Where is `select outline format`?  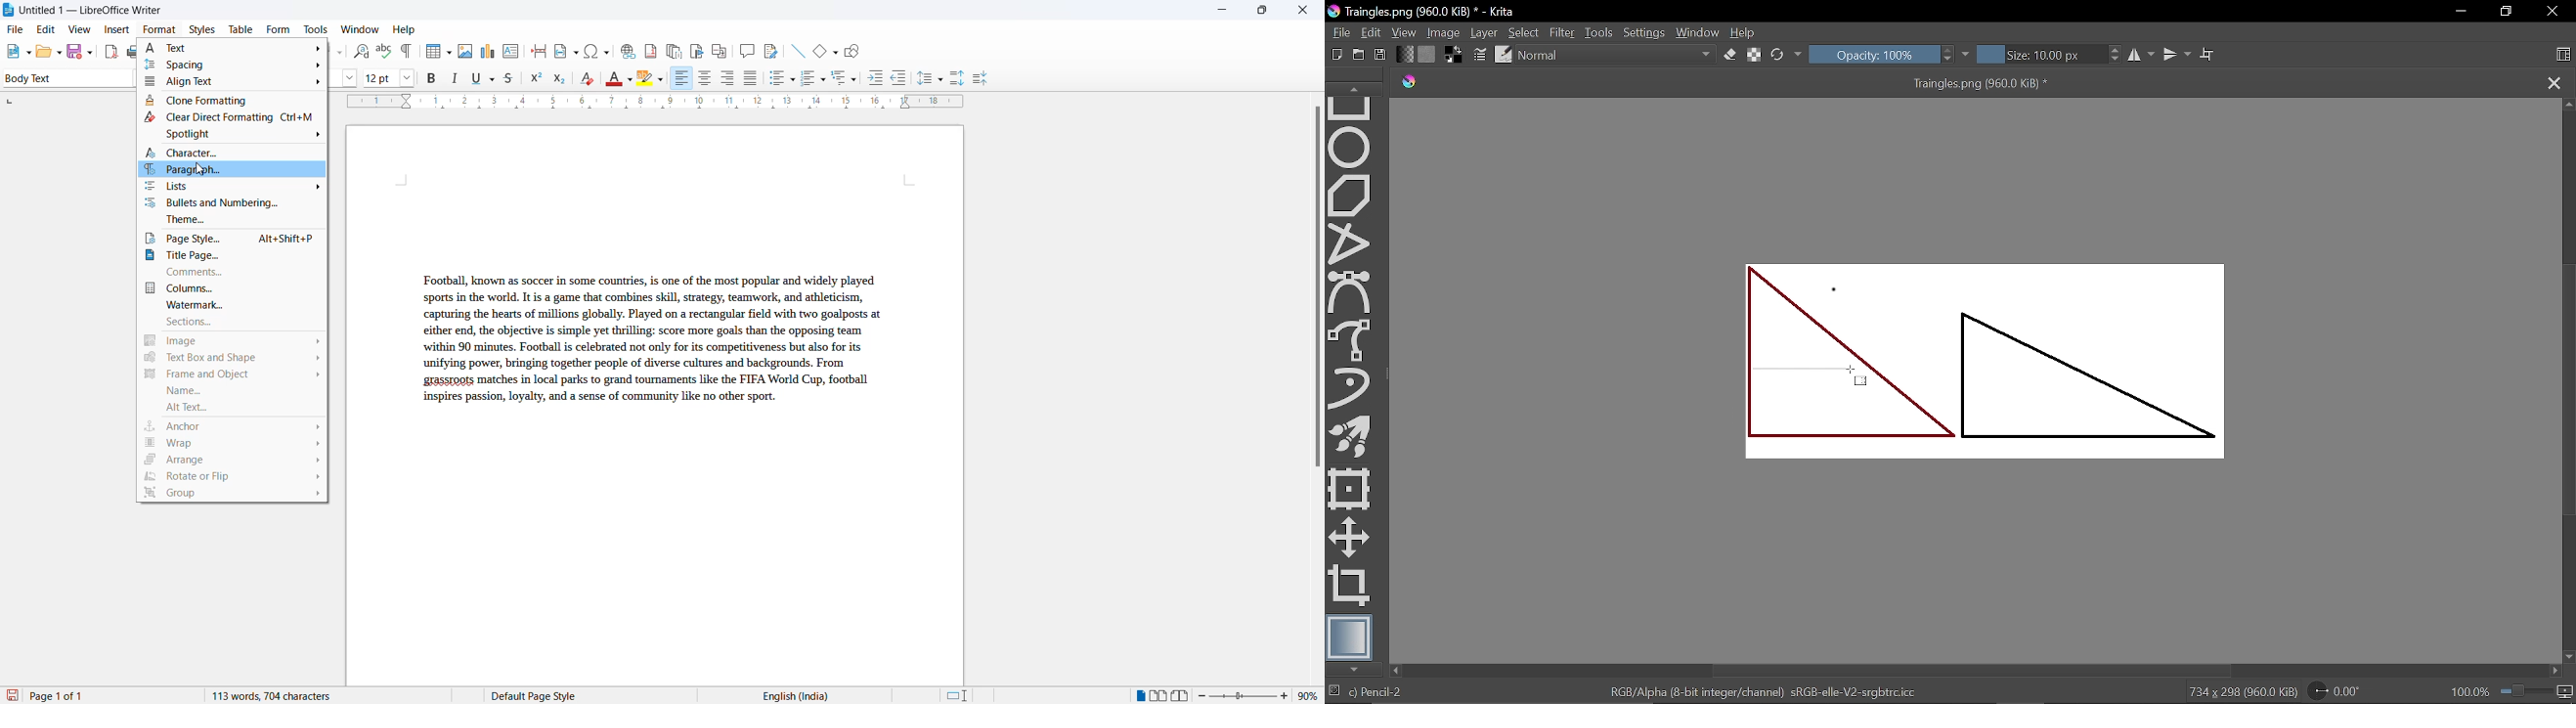 select outline format is located at coordinates (849, 77).